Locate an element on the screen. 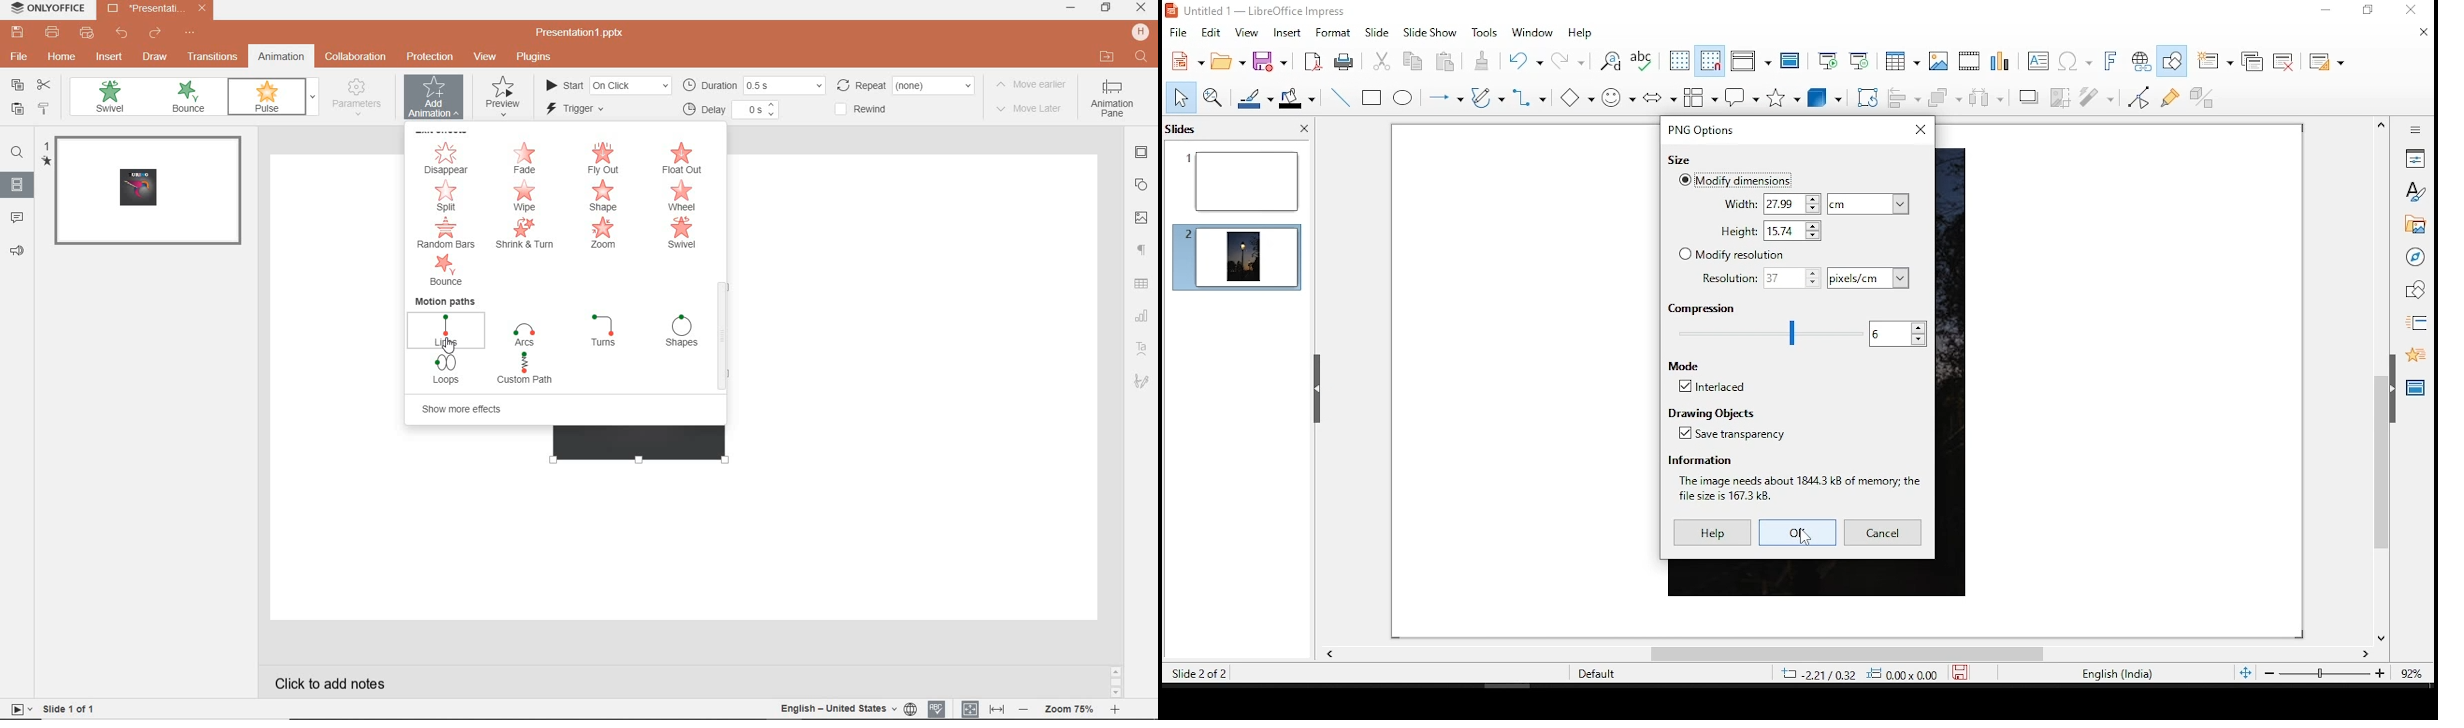 The image size is (2464, 728). slide 1 of 1 is located at coordinates (61, 710).